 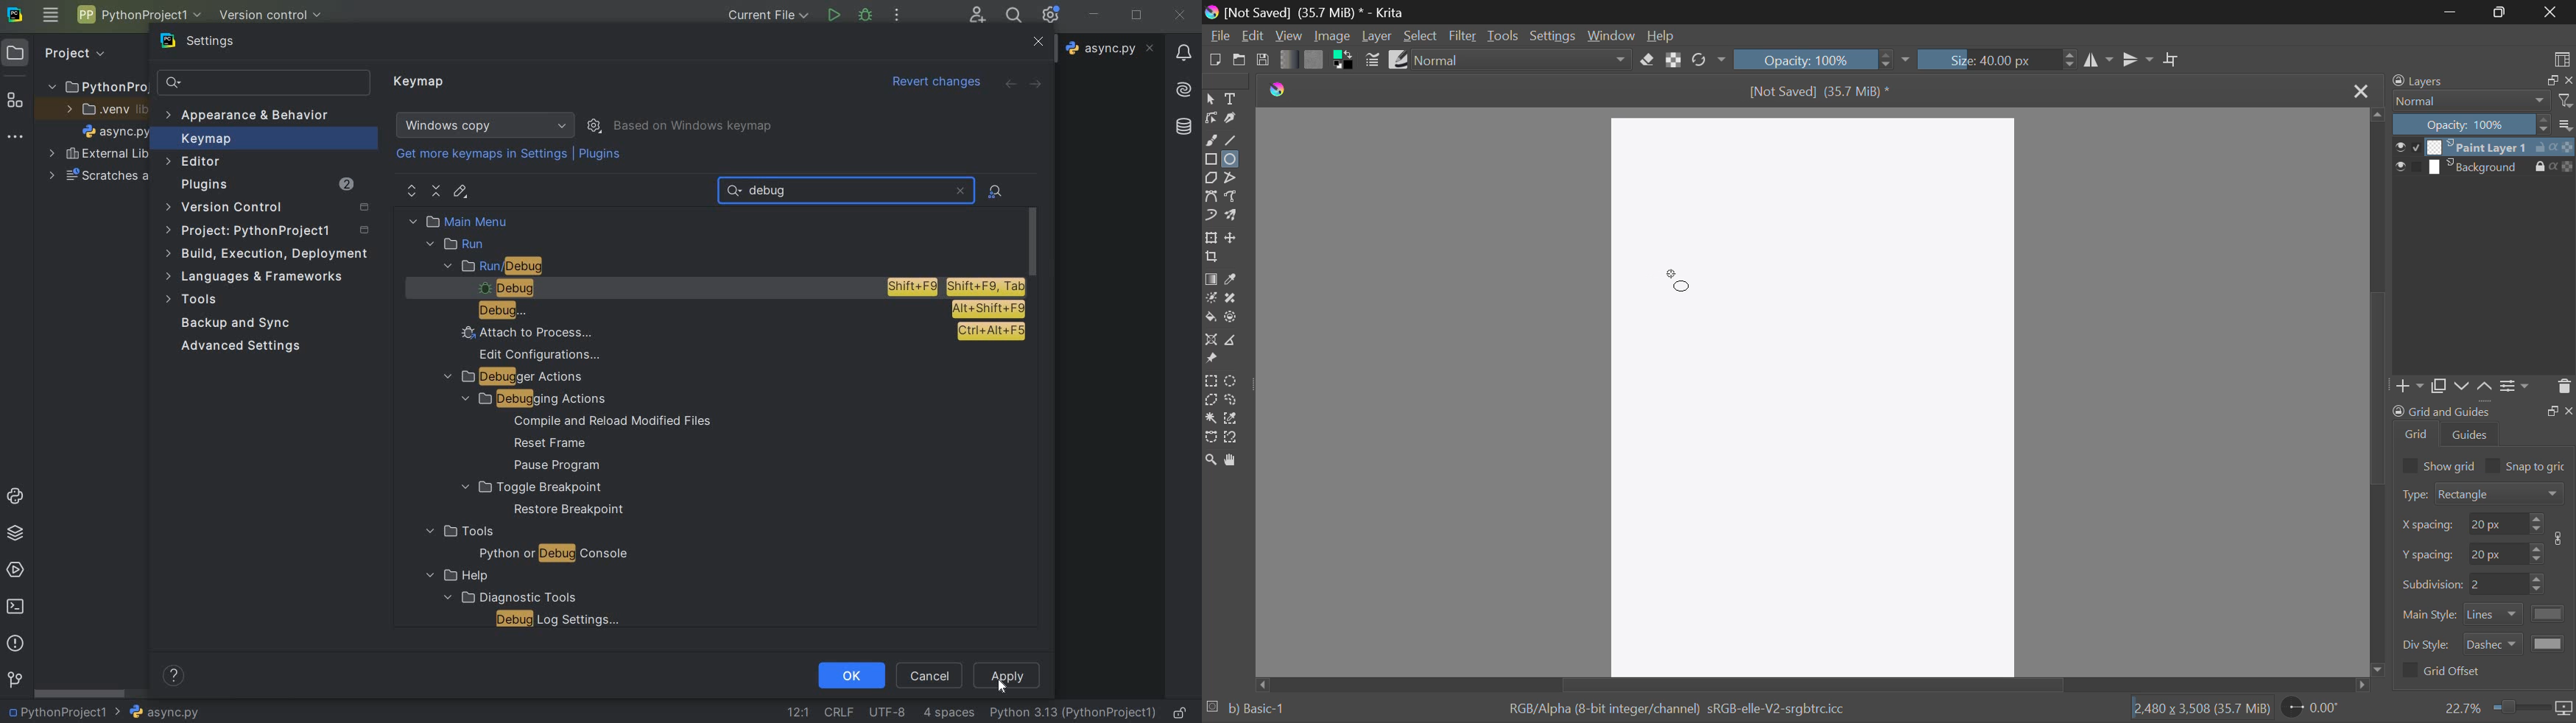 What do you see at coordinates (2441, 387) in the screenshot?
I see `Copy Layers` at bounding box center [2441, 387].